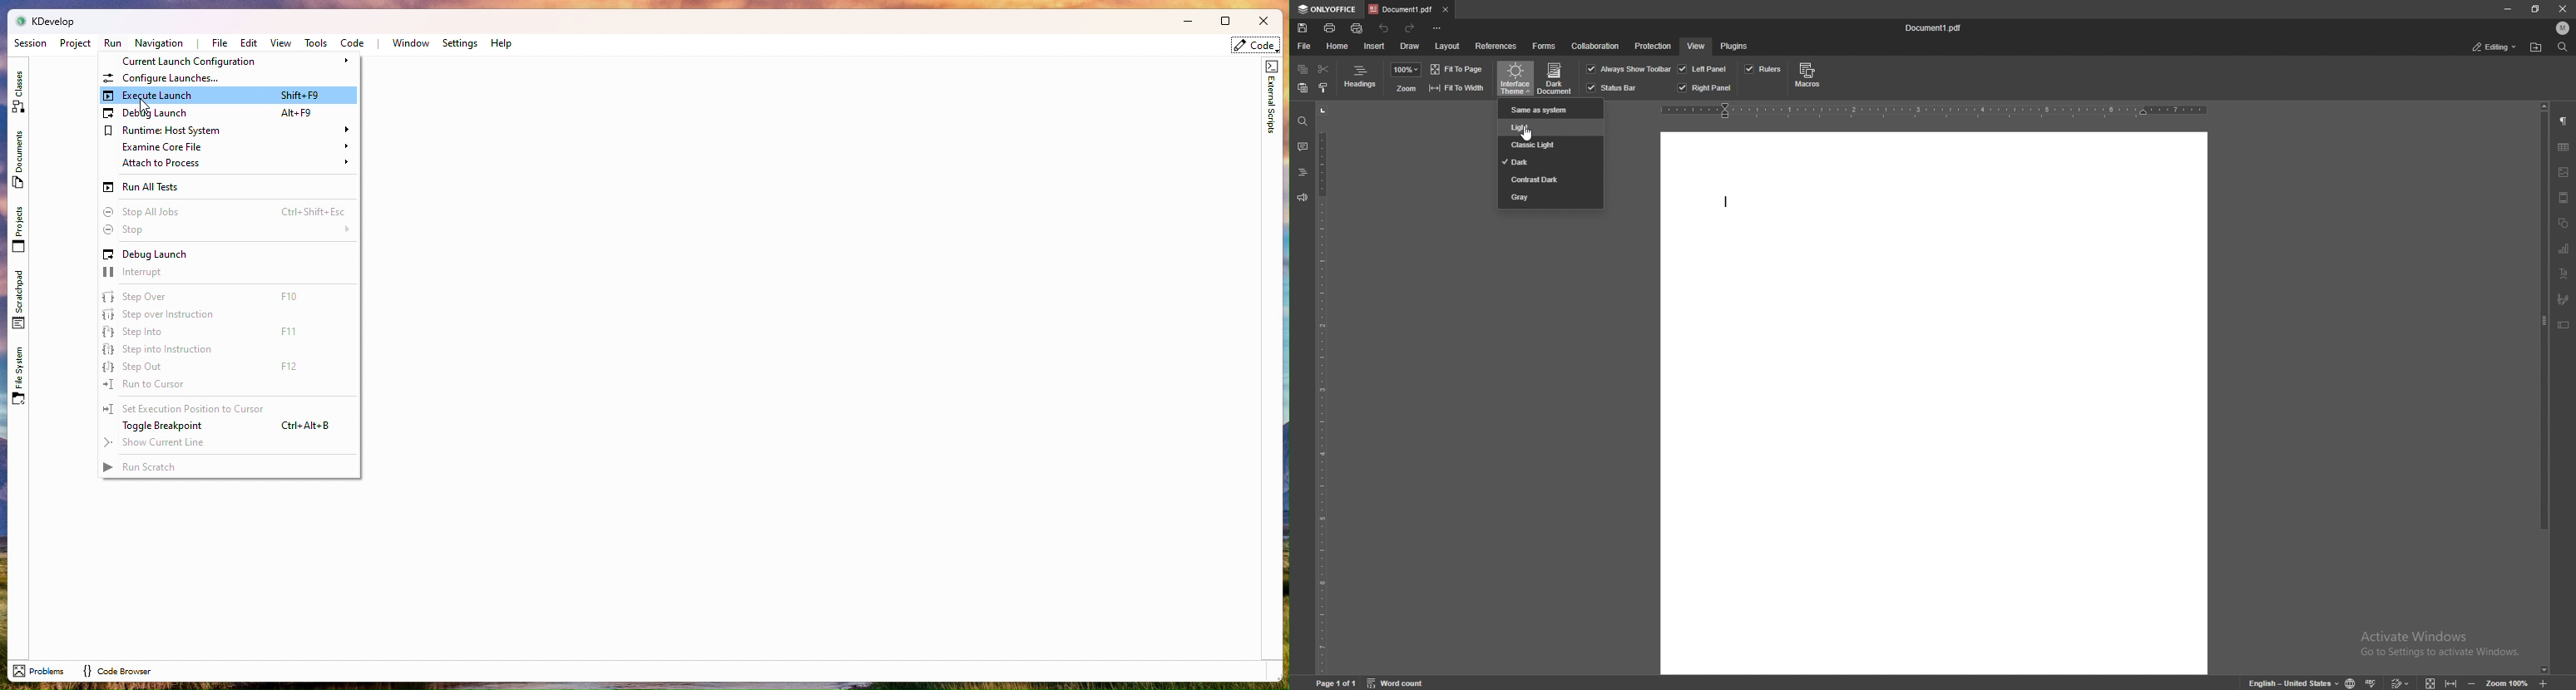 The height and width of the screenshot is (700, 2576). I want to click on scroll bar, so click(2544, 389).